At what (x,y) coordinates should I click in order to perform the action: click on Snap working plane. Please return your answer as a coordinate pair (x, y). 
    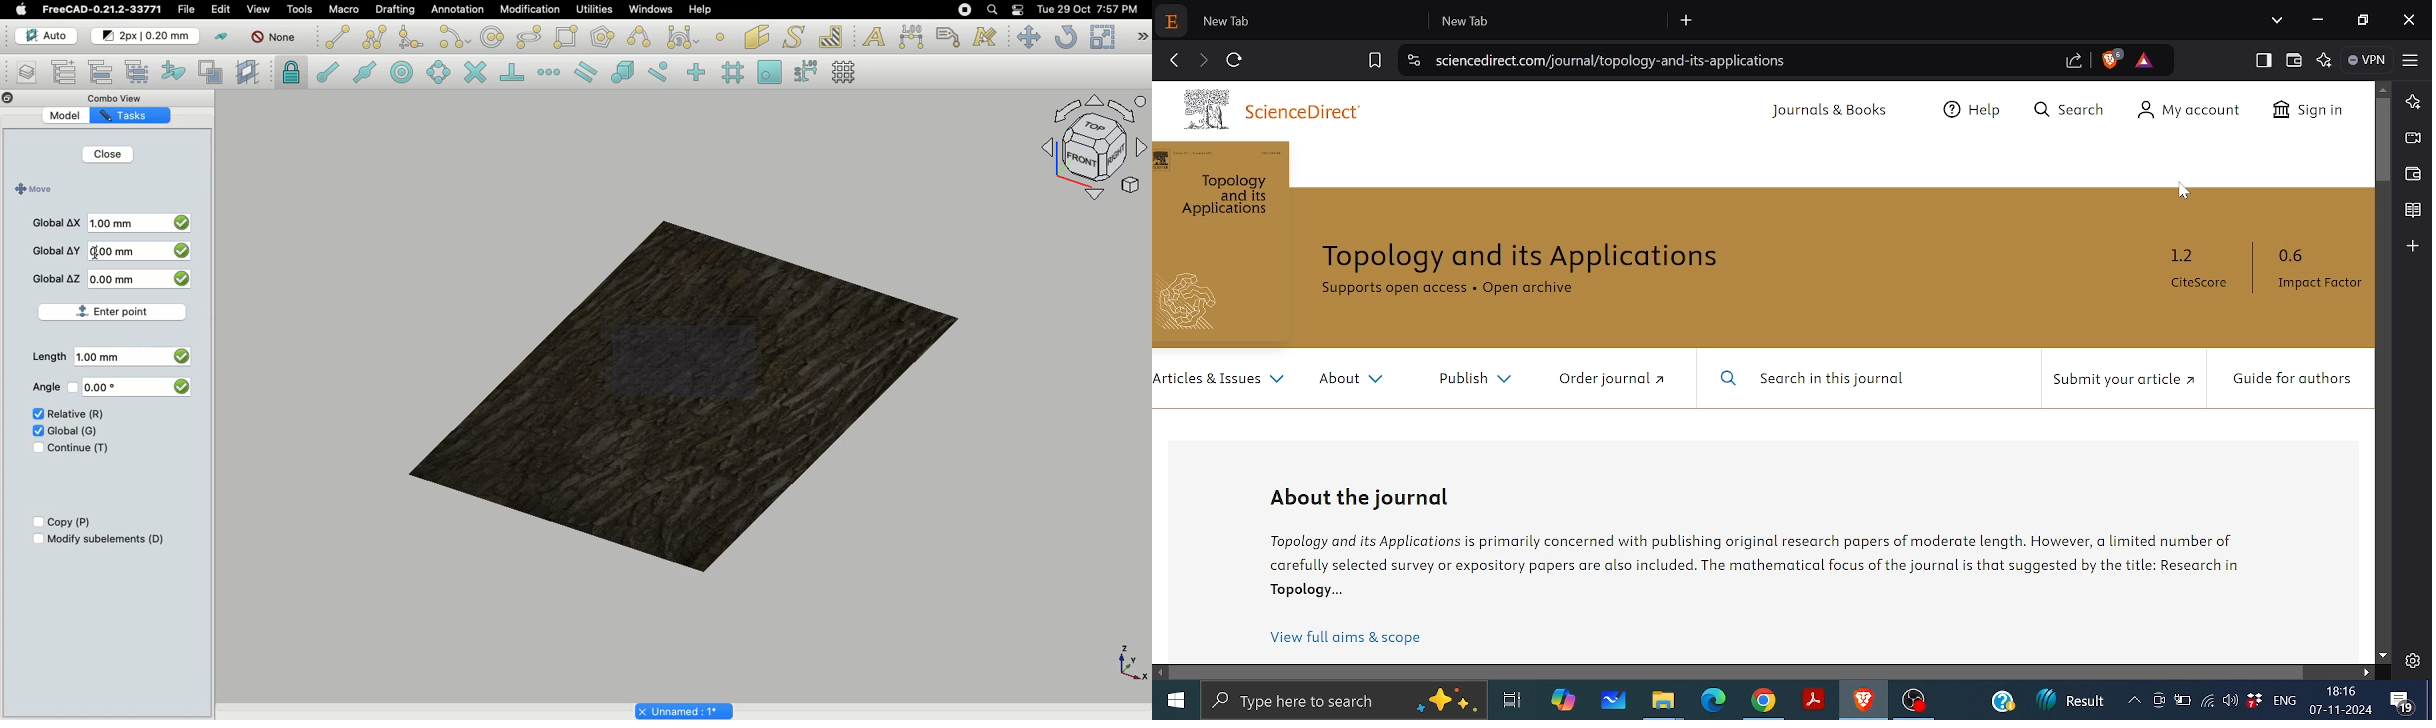
    Looking at the image, I should click on (770, 74).